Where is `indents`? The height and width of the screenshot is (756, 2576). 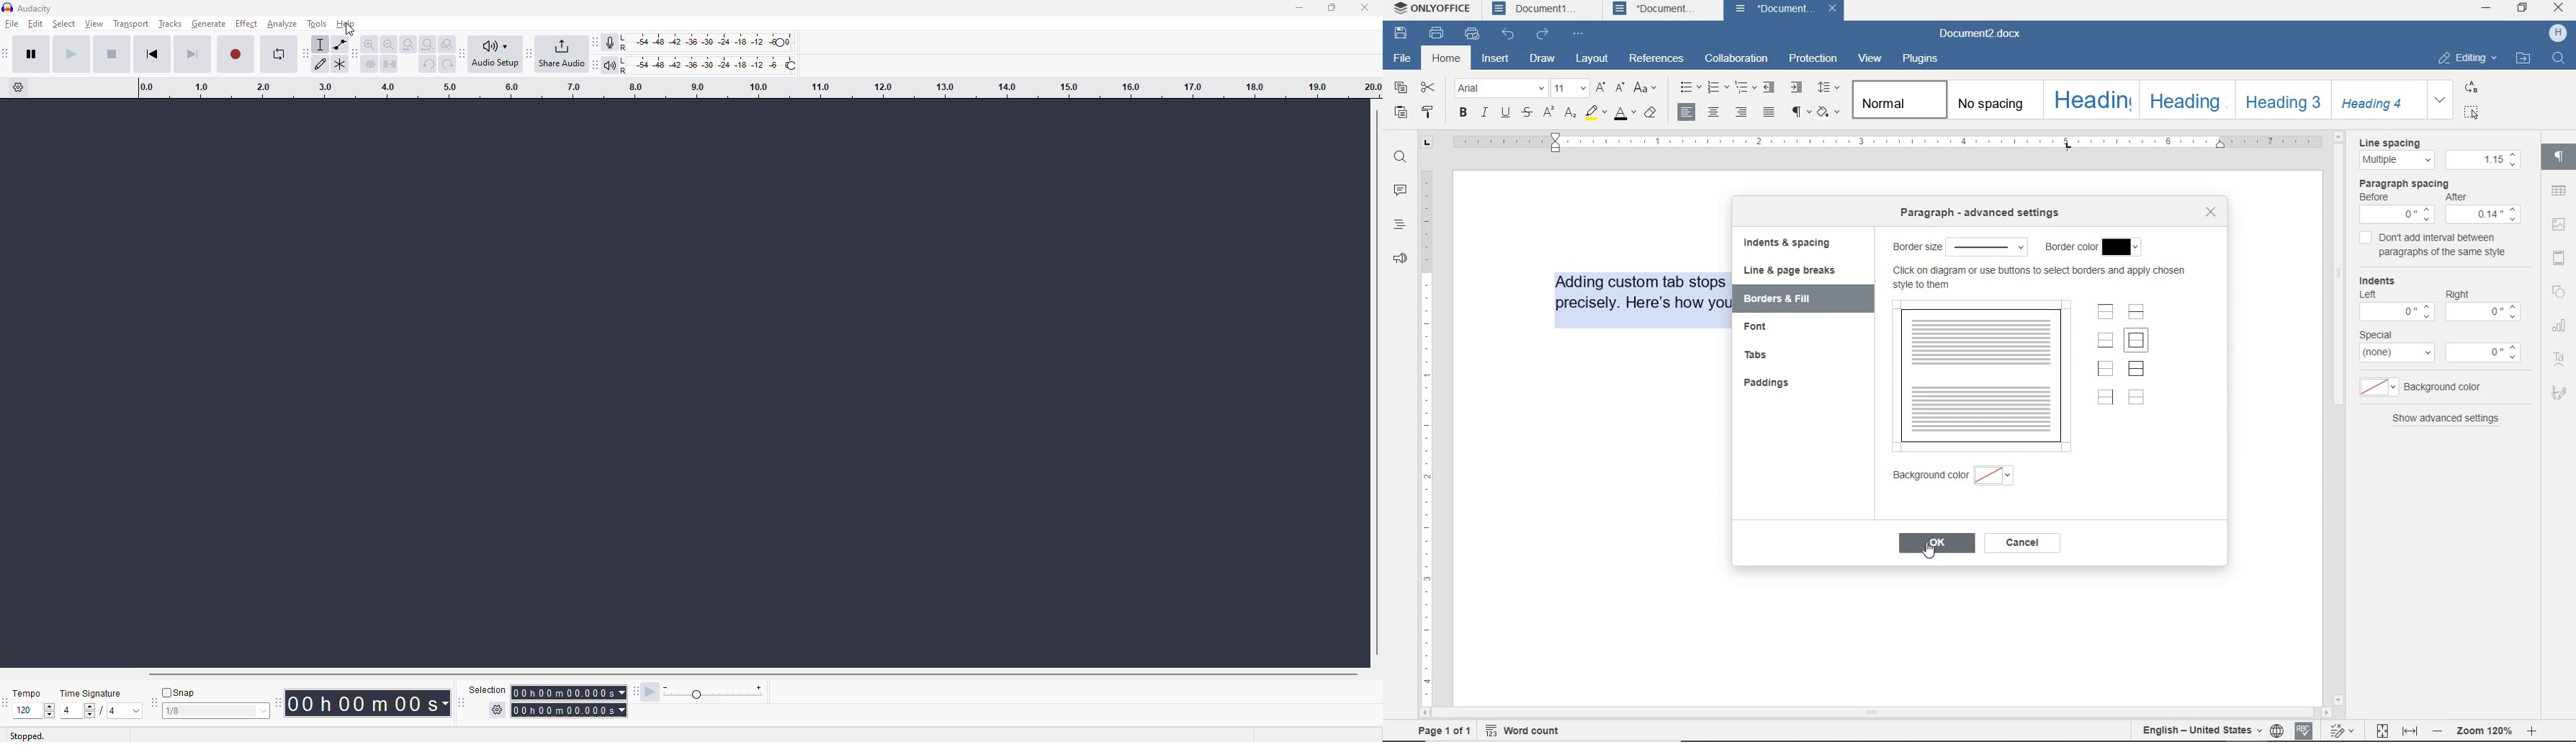
indents is located at coordinates (2380, 279).